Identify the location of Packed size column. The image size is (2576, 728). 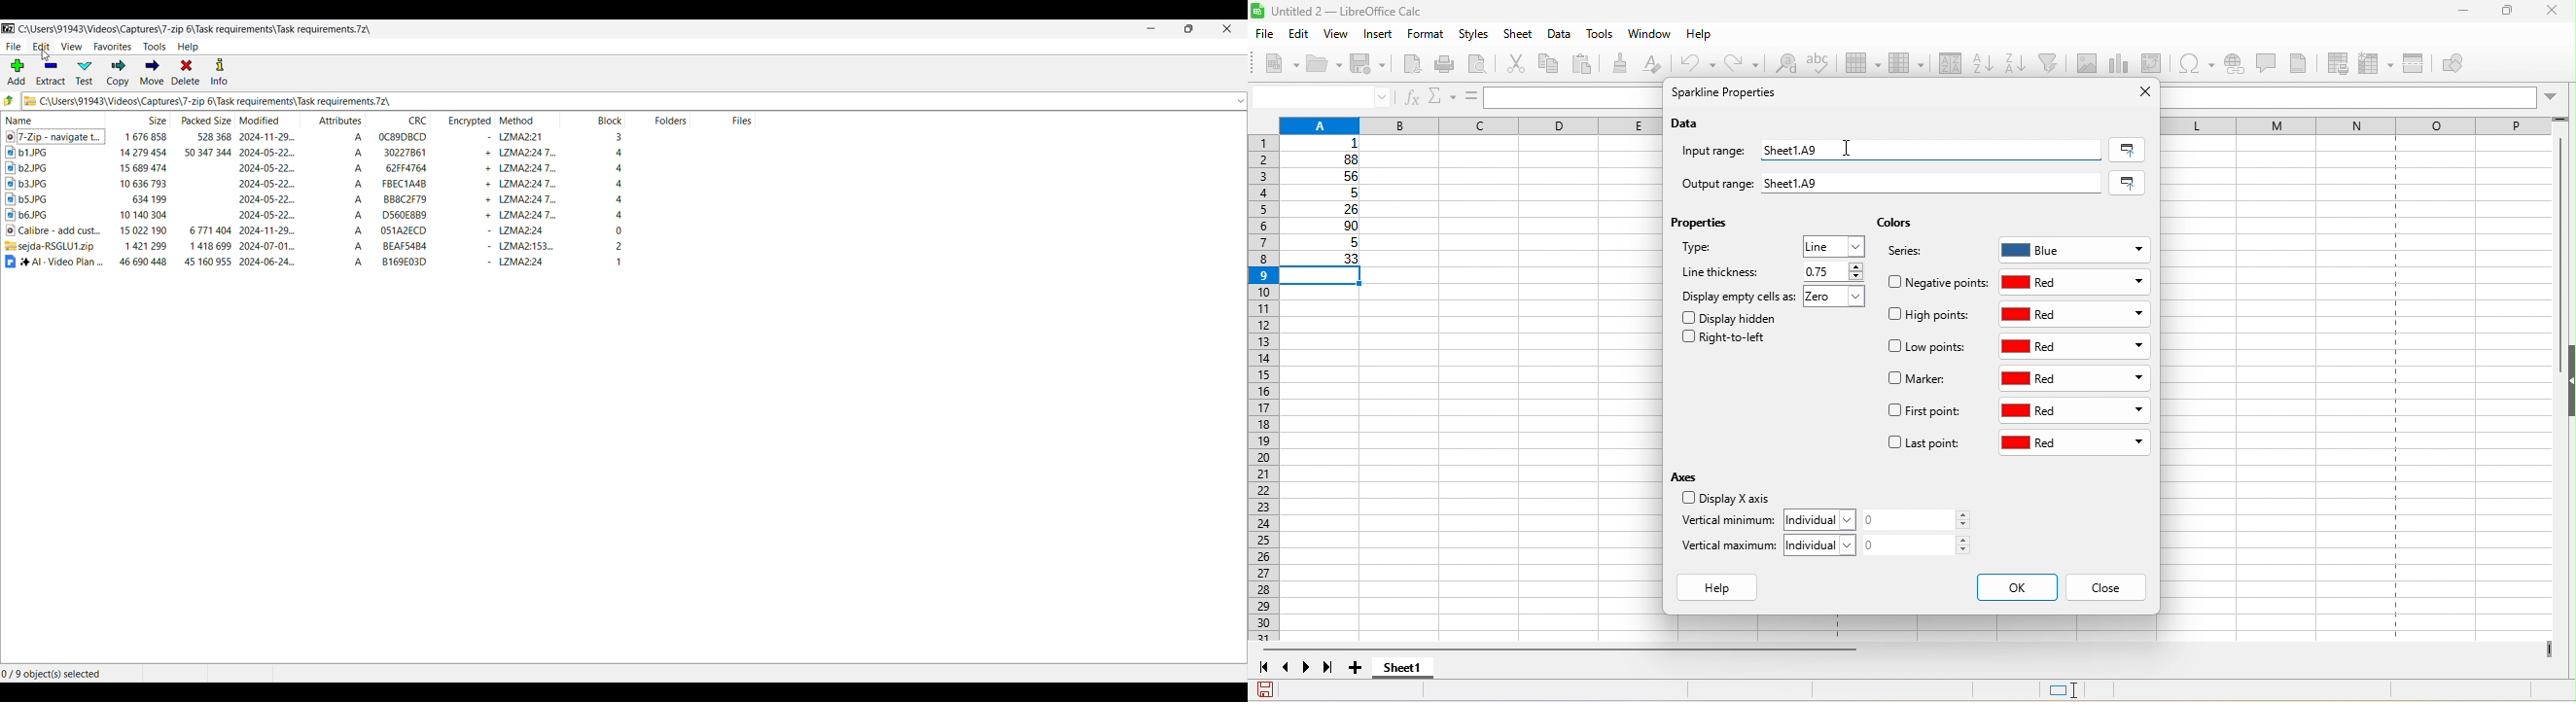
(203, 119).